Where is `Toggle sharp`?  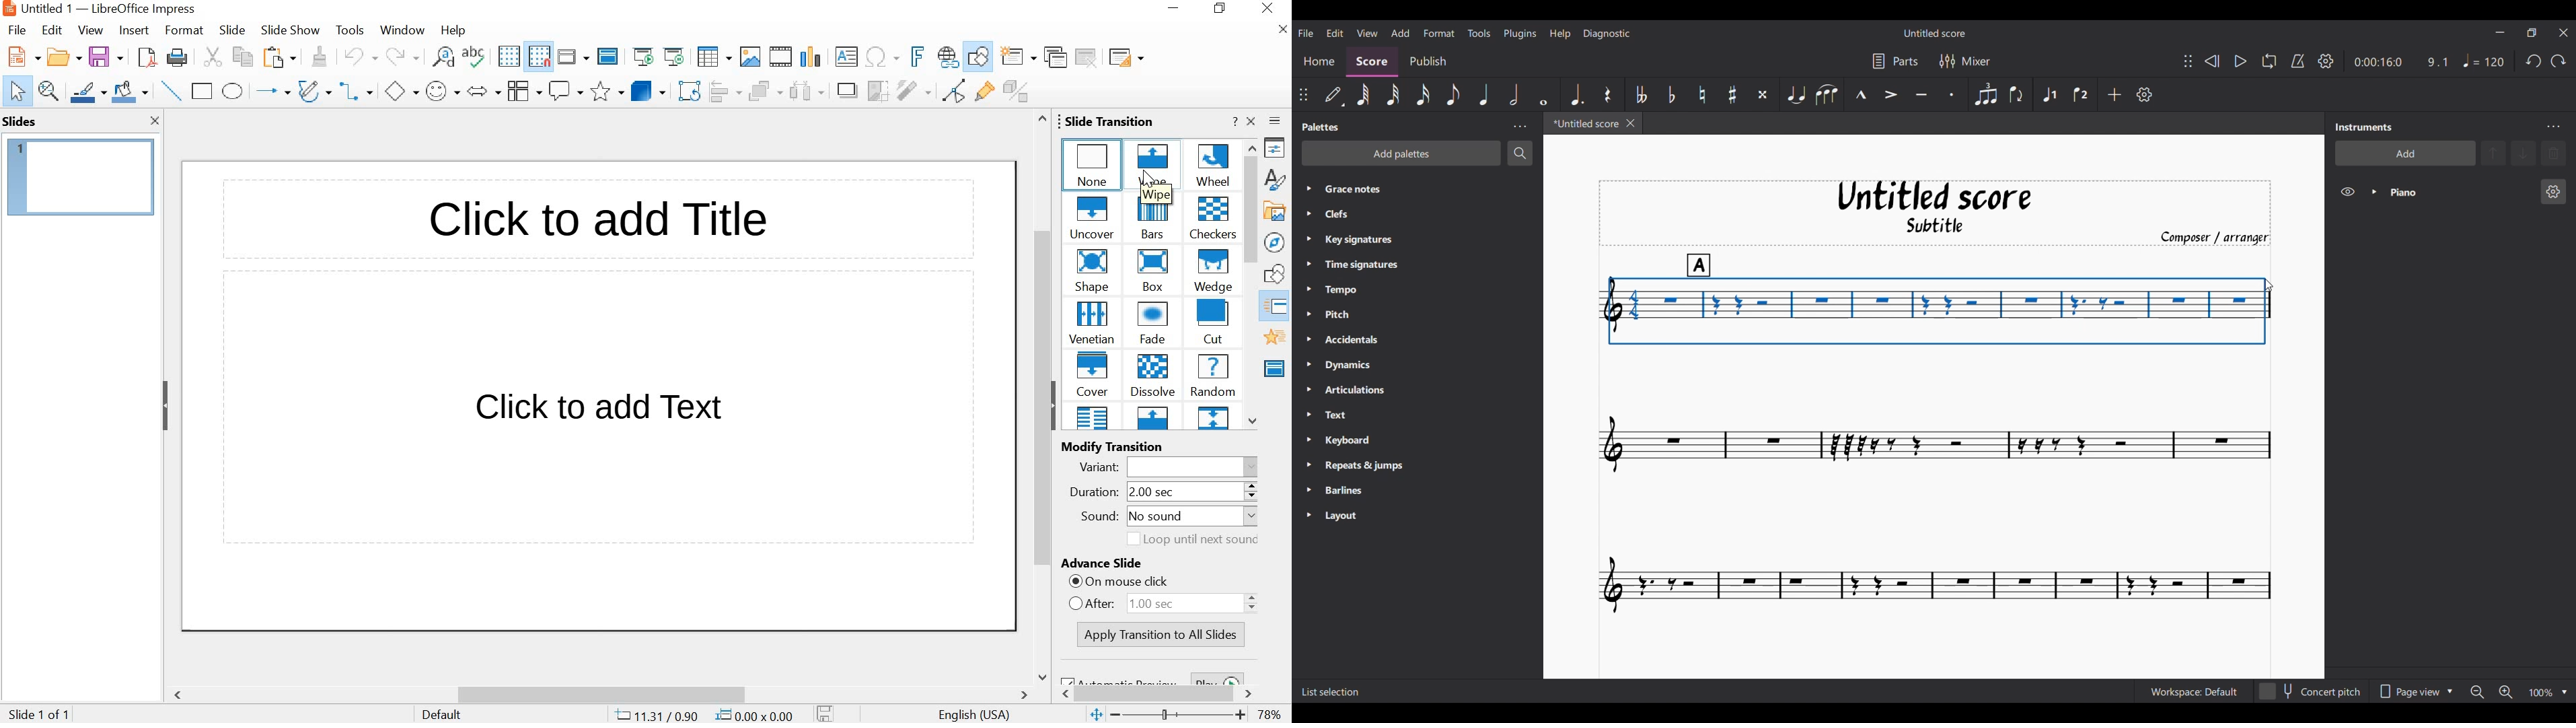 Toggle sharp is located at coordinates (1733, 94).